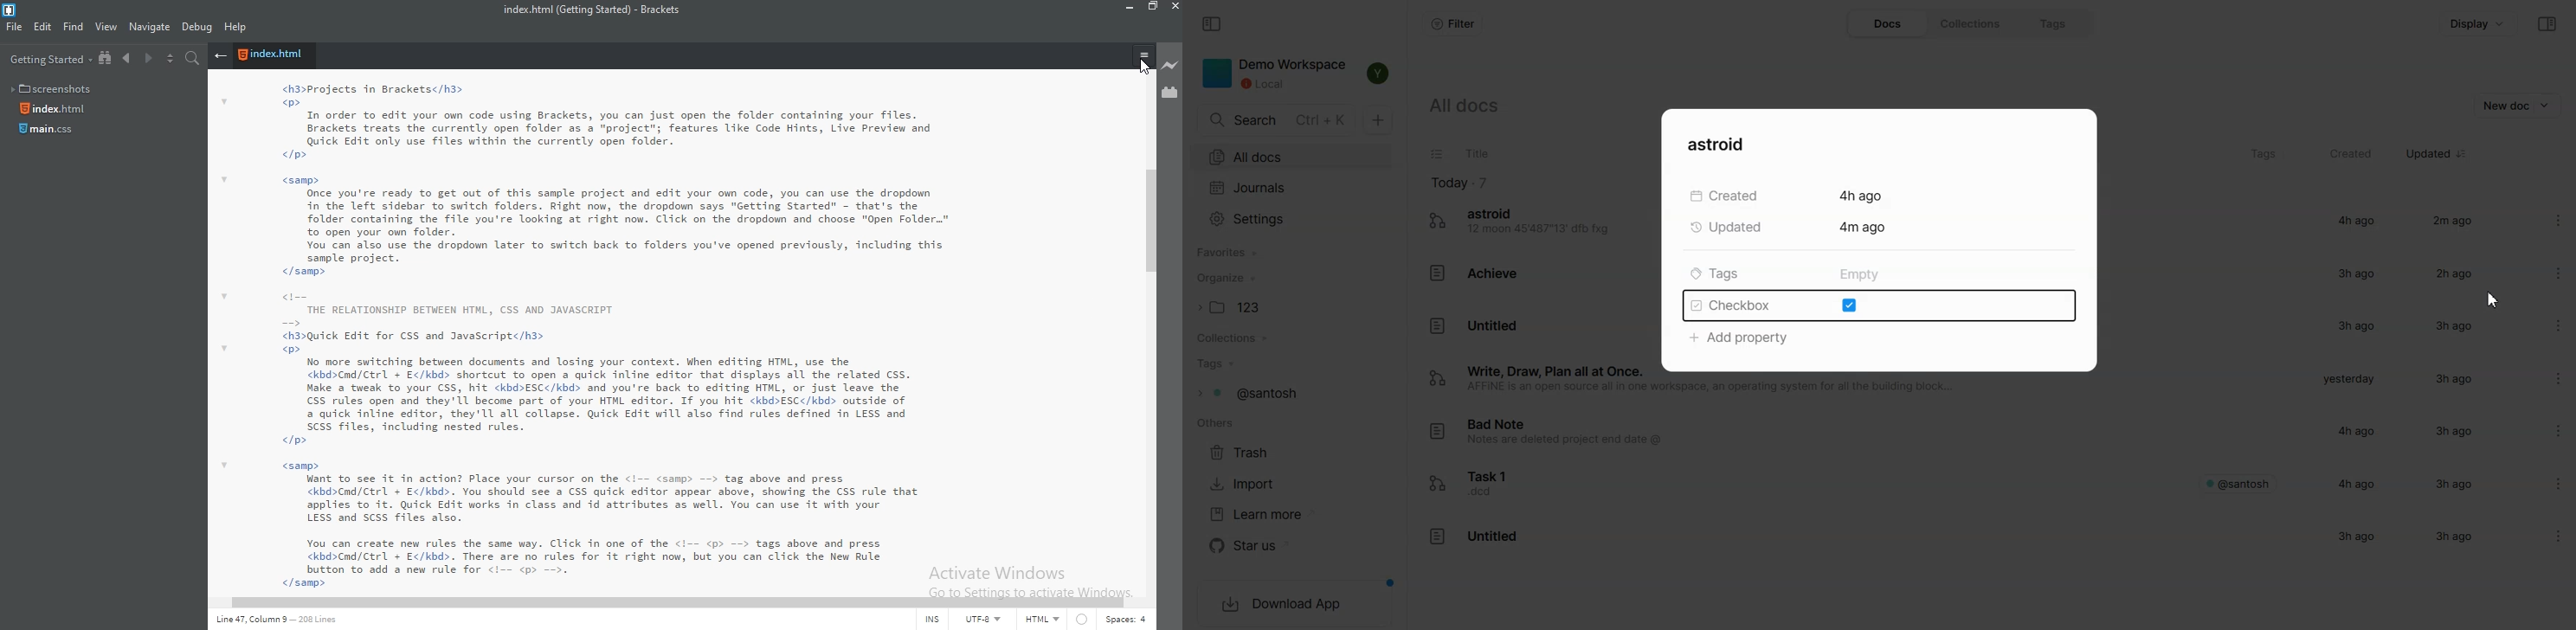 Image resolution: width=2576 pixels, height=644 pixels. I want to click on 3h ago, so click(2449, 432).